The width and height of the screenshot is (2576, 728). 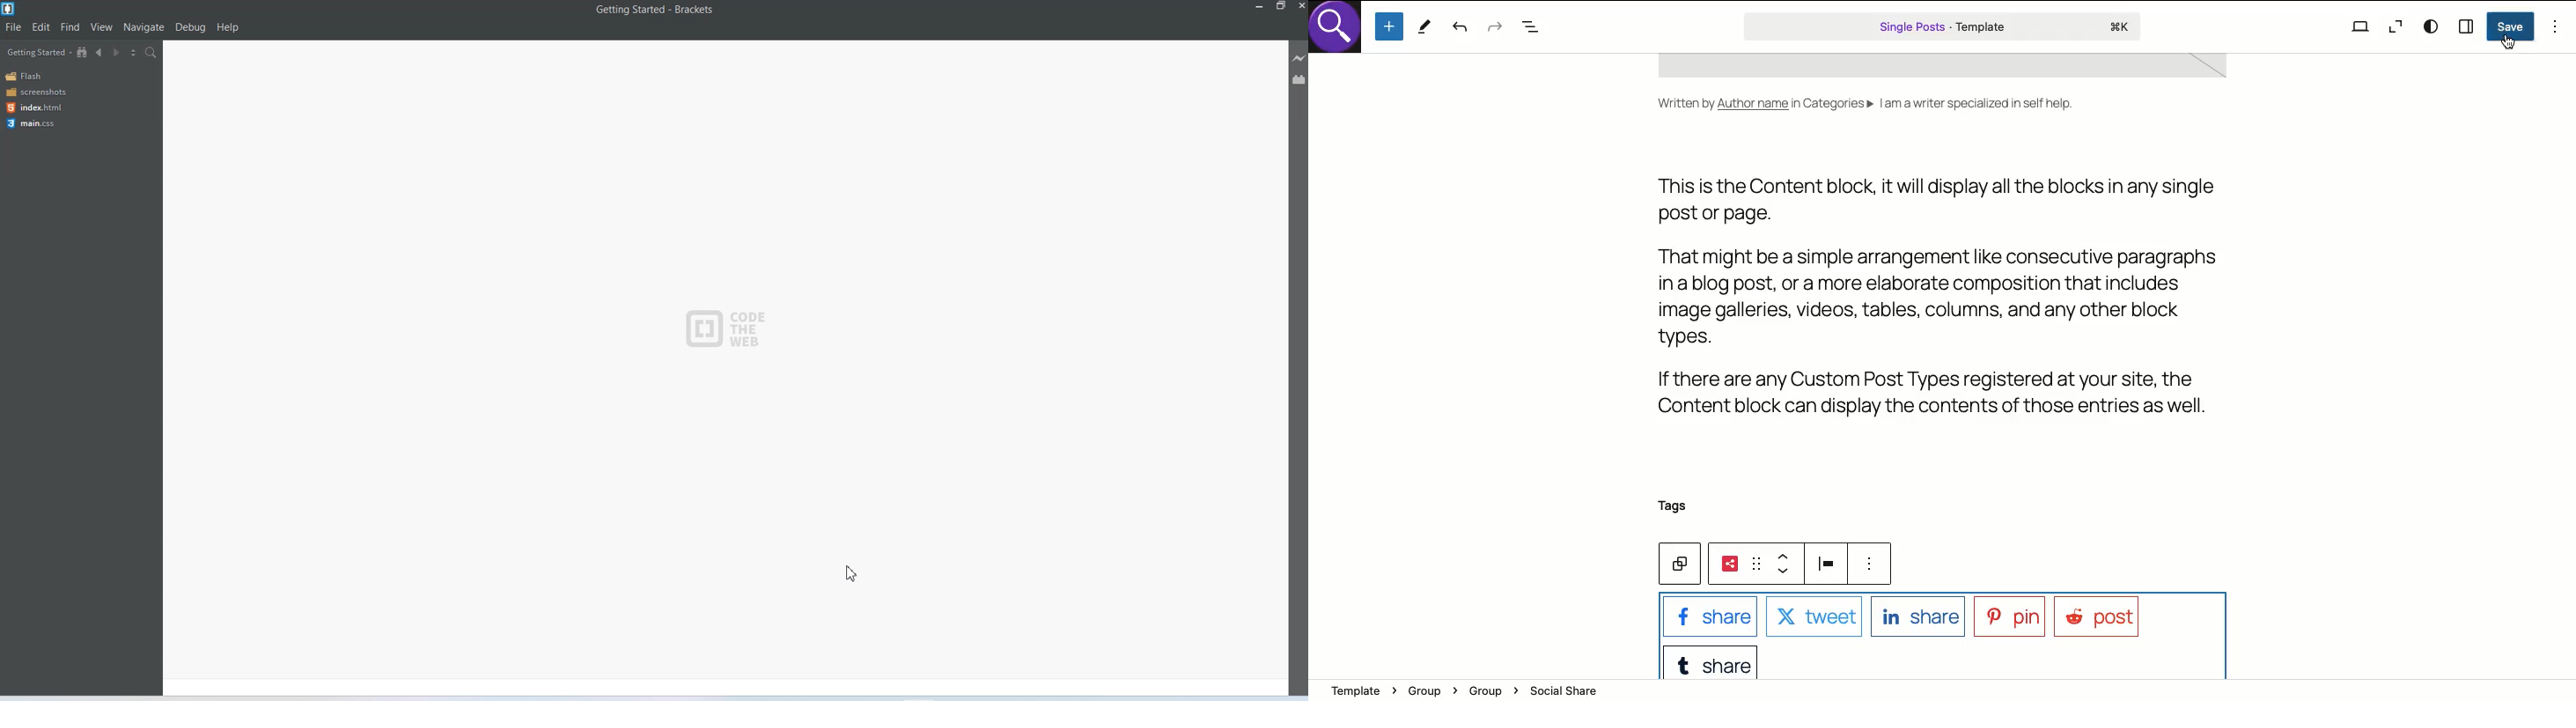 What do you see at coordinates (13, 28) in the screenshot?
I see `File` at bounding box center [13, 28].